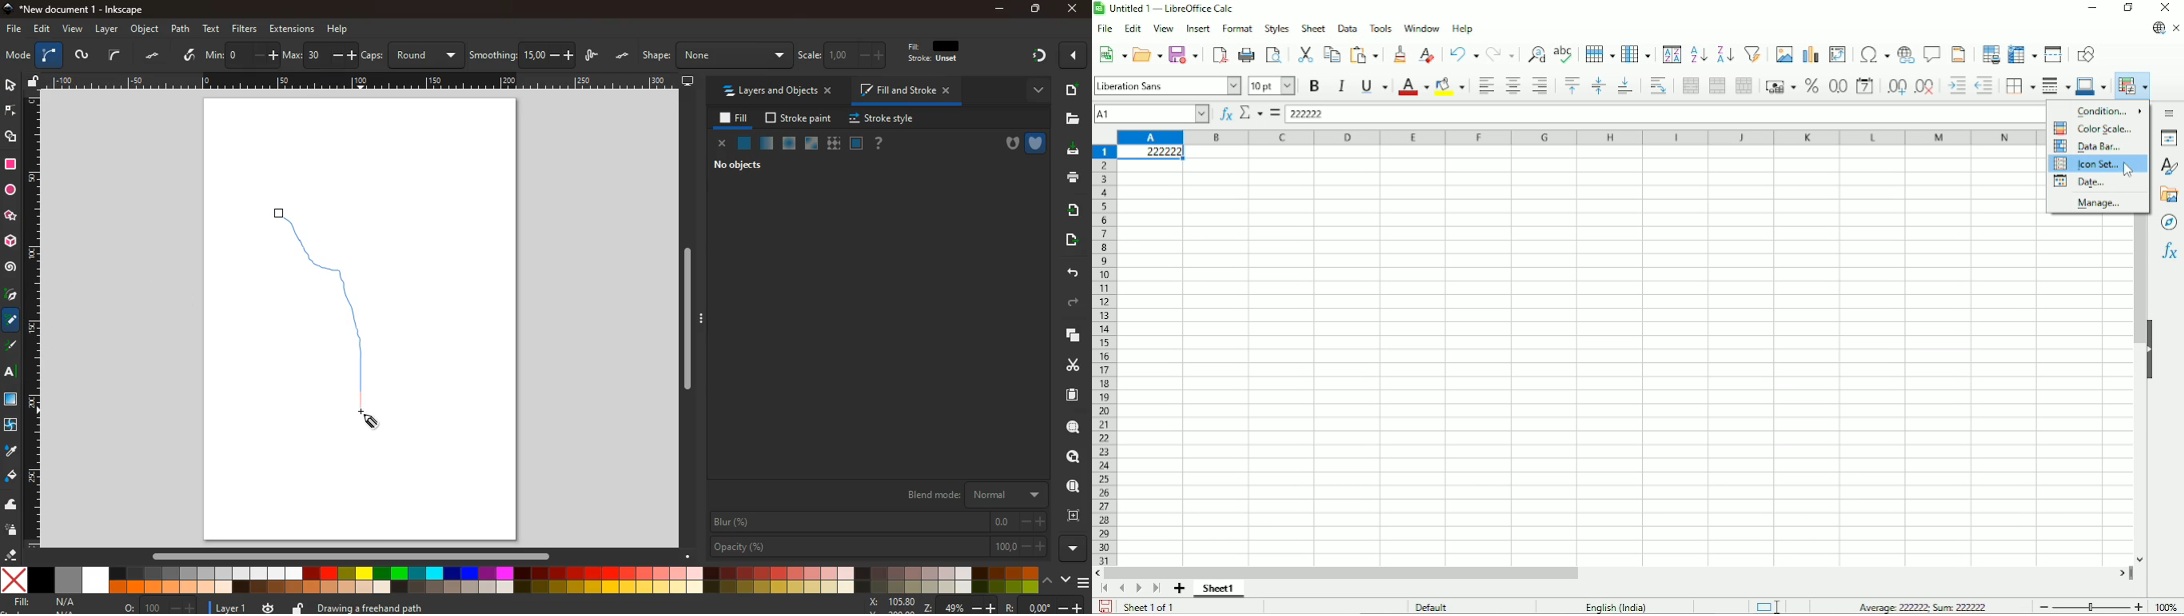  I want to click on Zoom factor, so click(2166, 606).